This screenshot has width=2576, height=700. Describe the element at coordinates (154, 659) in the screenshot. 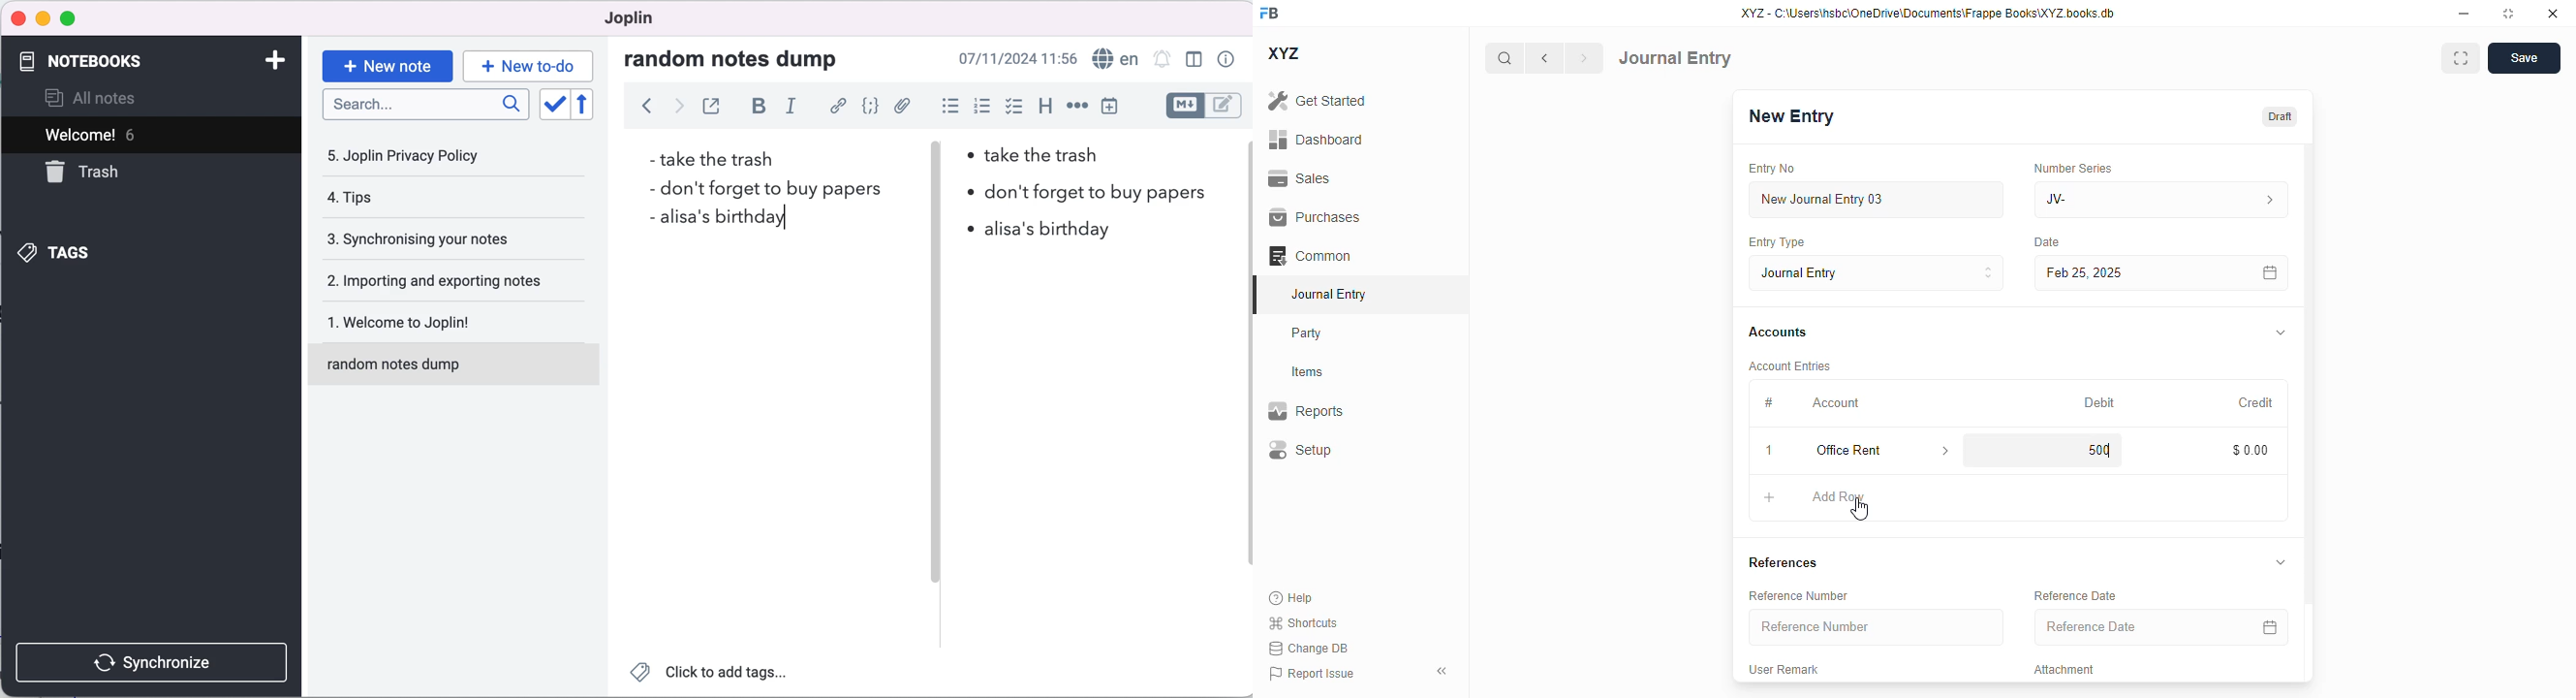

I see `synchronize` at that location.